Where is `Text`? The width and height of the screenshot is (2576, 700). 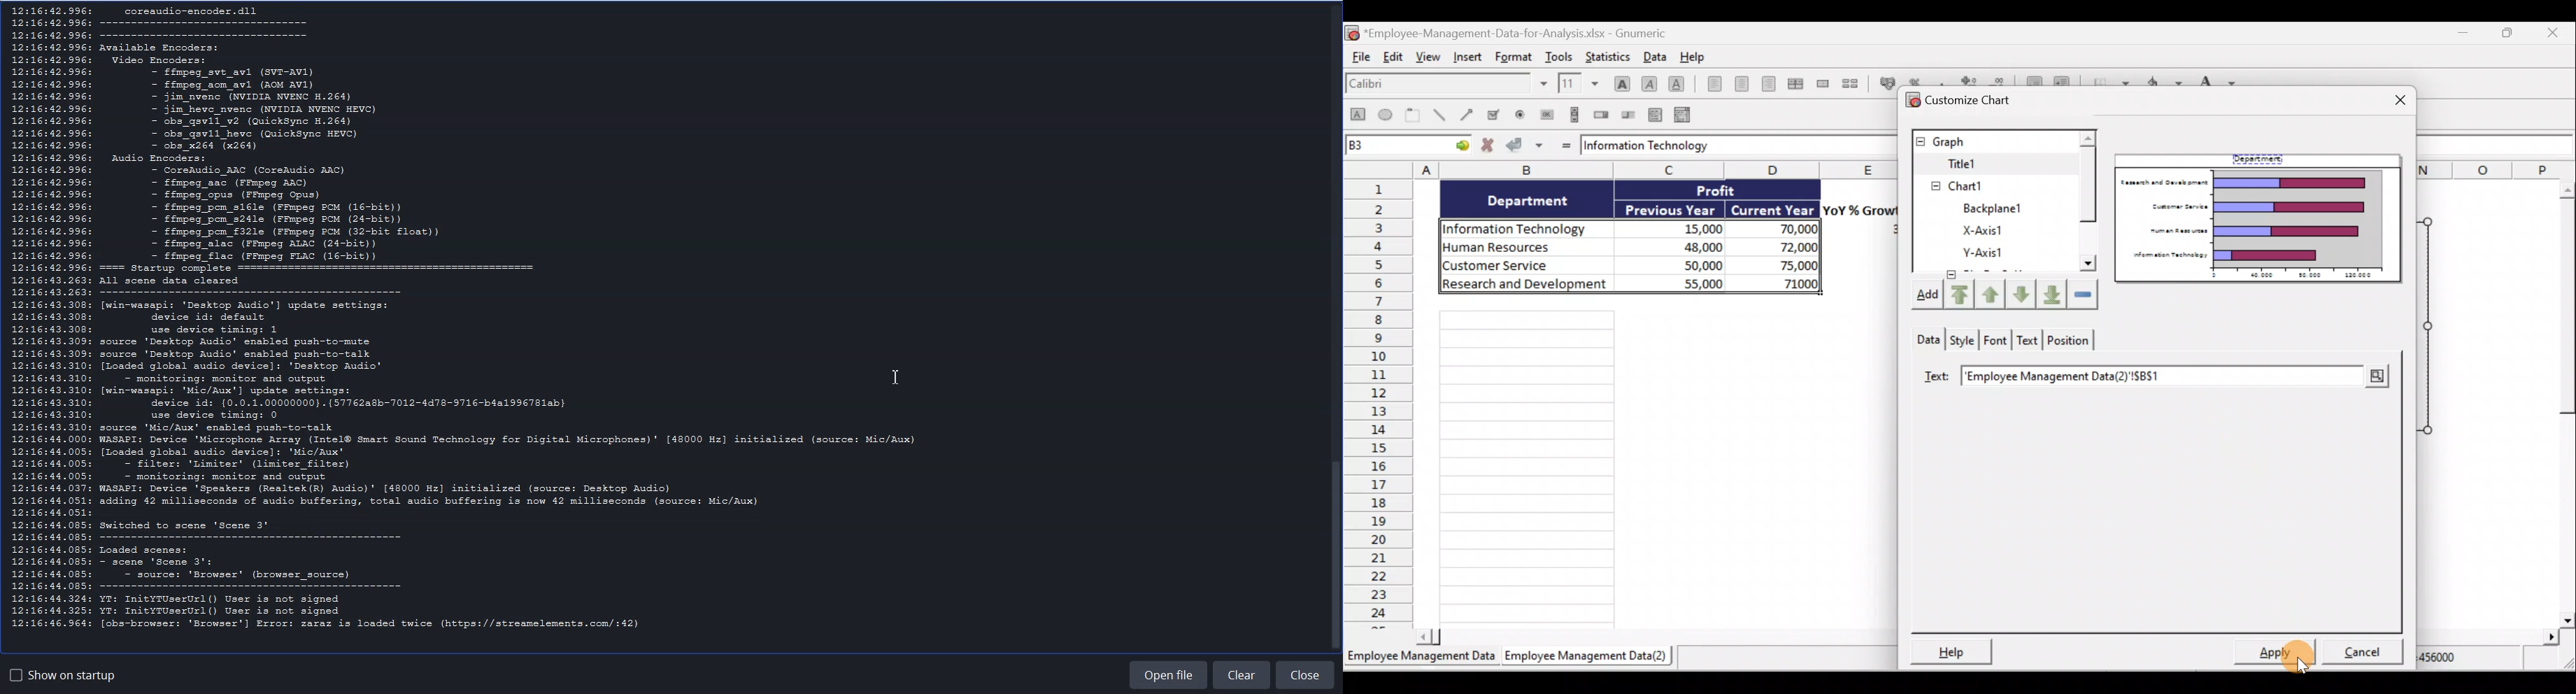
Text is located at coordinates (1936, 377).